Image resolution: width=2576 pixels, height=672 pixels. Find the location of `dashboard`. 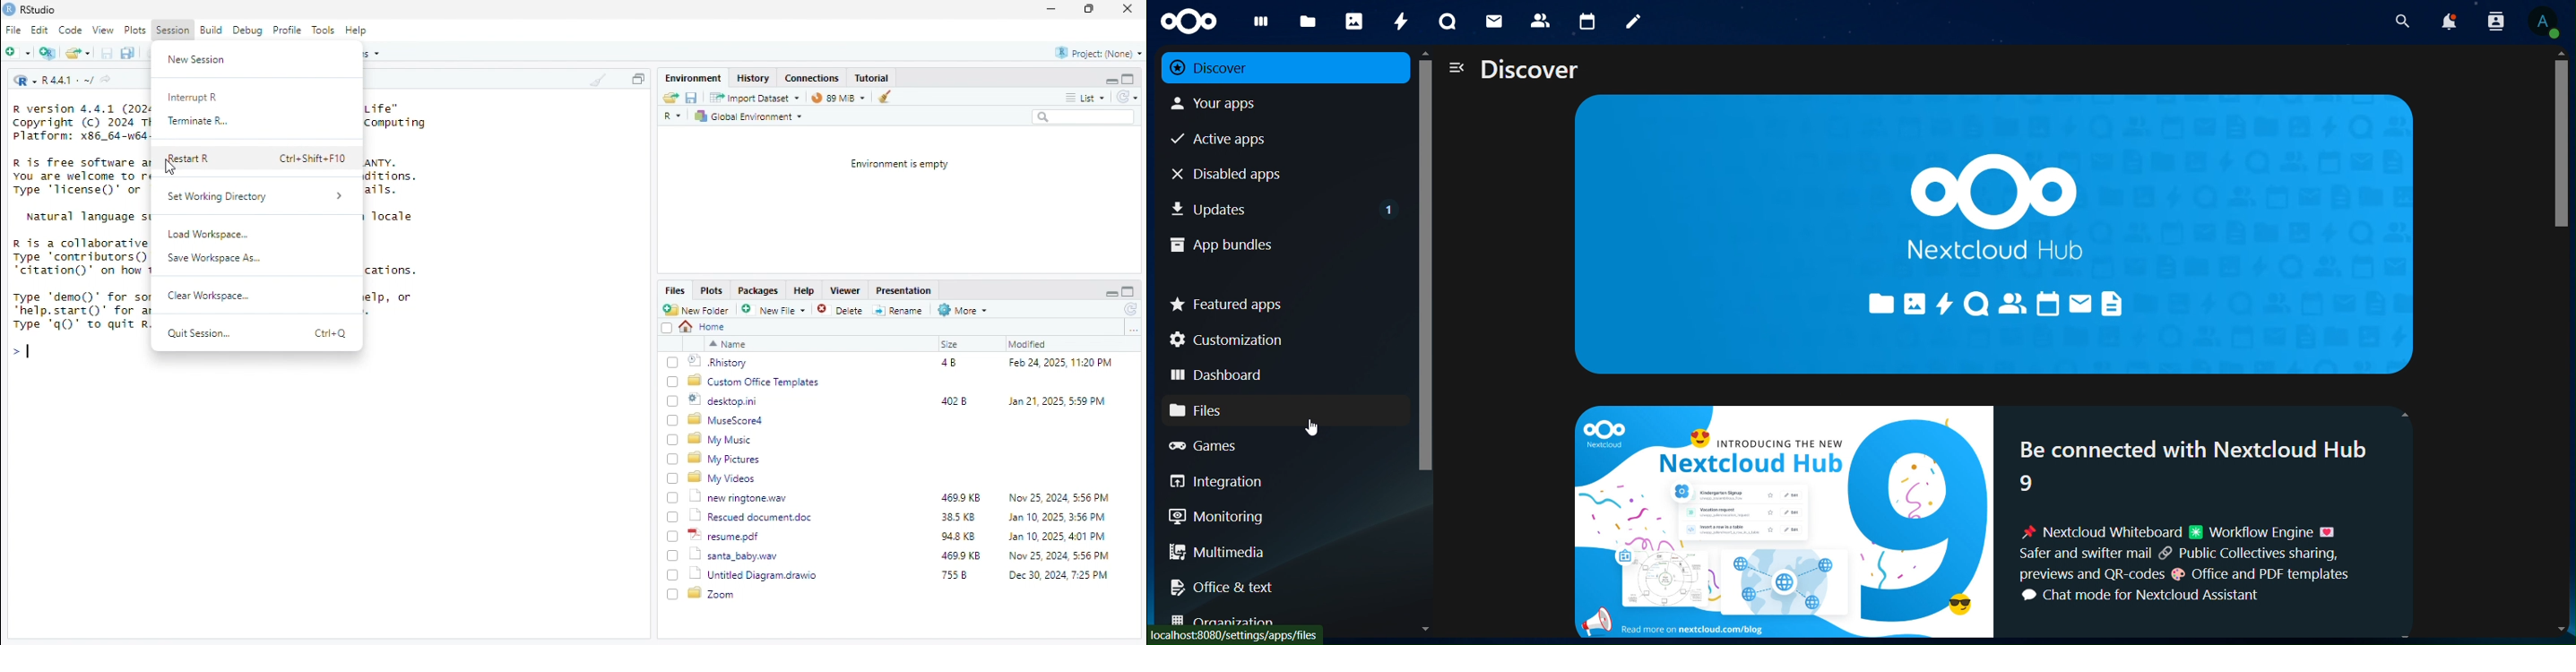

dashboard is located at coordinates (1261, 25).